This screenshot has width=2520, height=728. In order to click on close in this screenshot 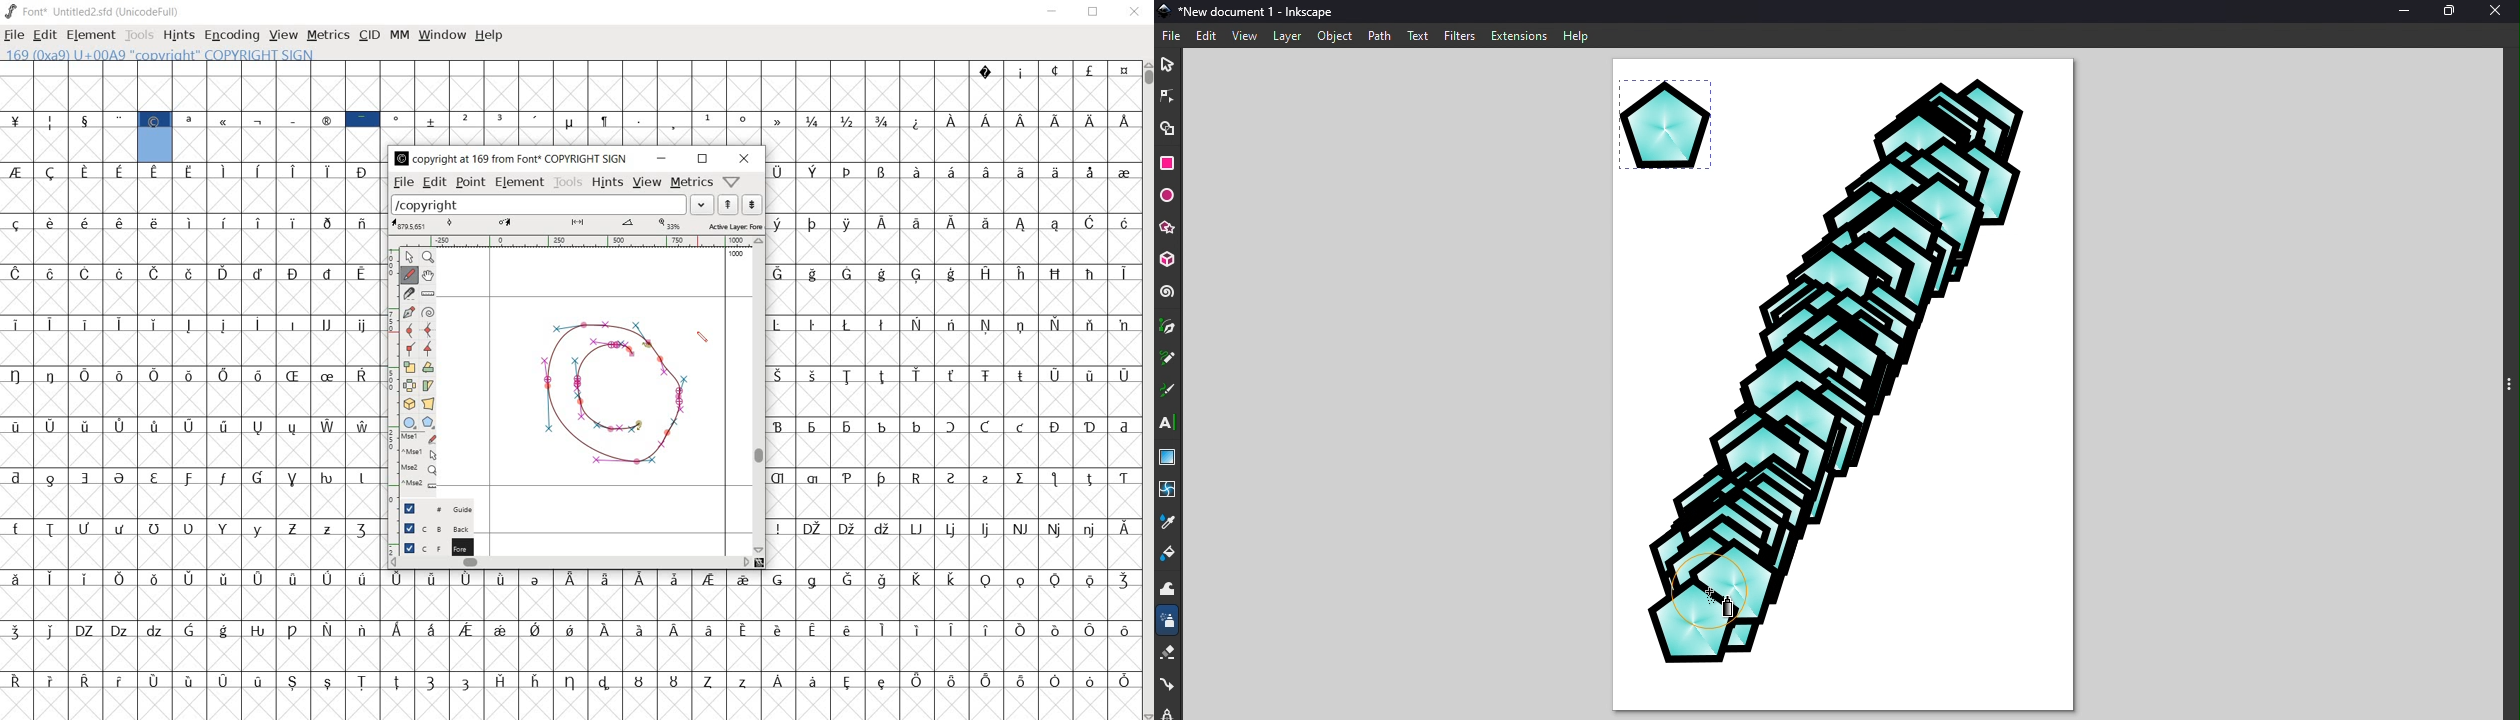, I will do `click(748, 158)`.